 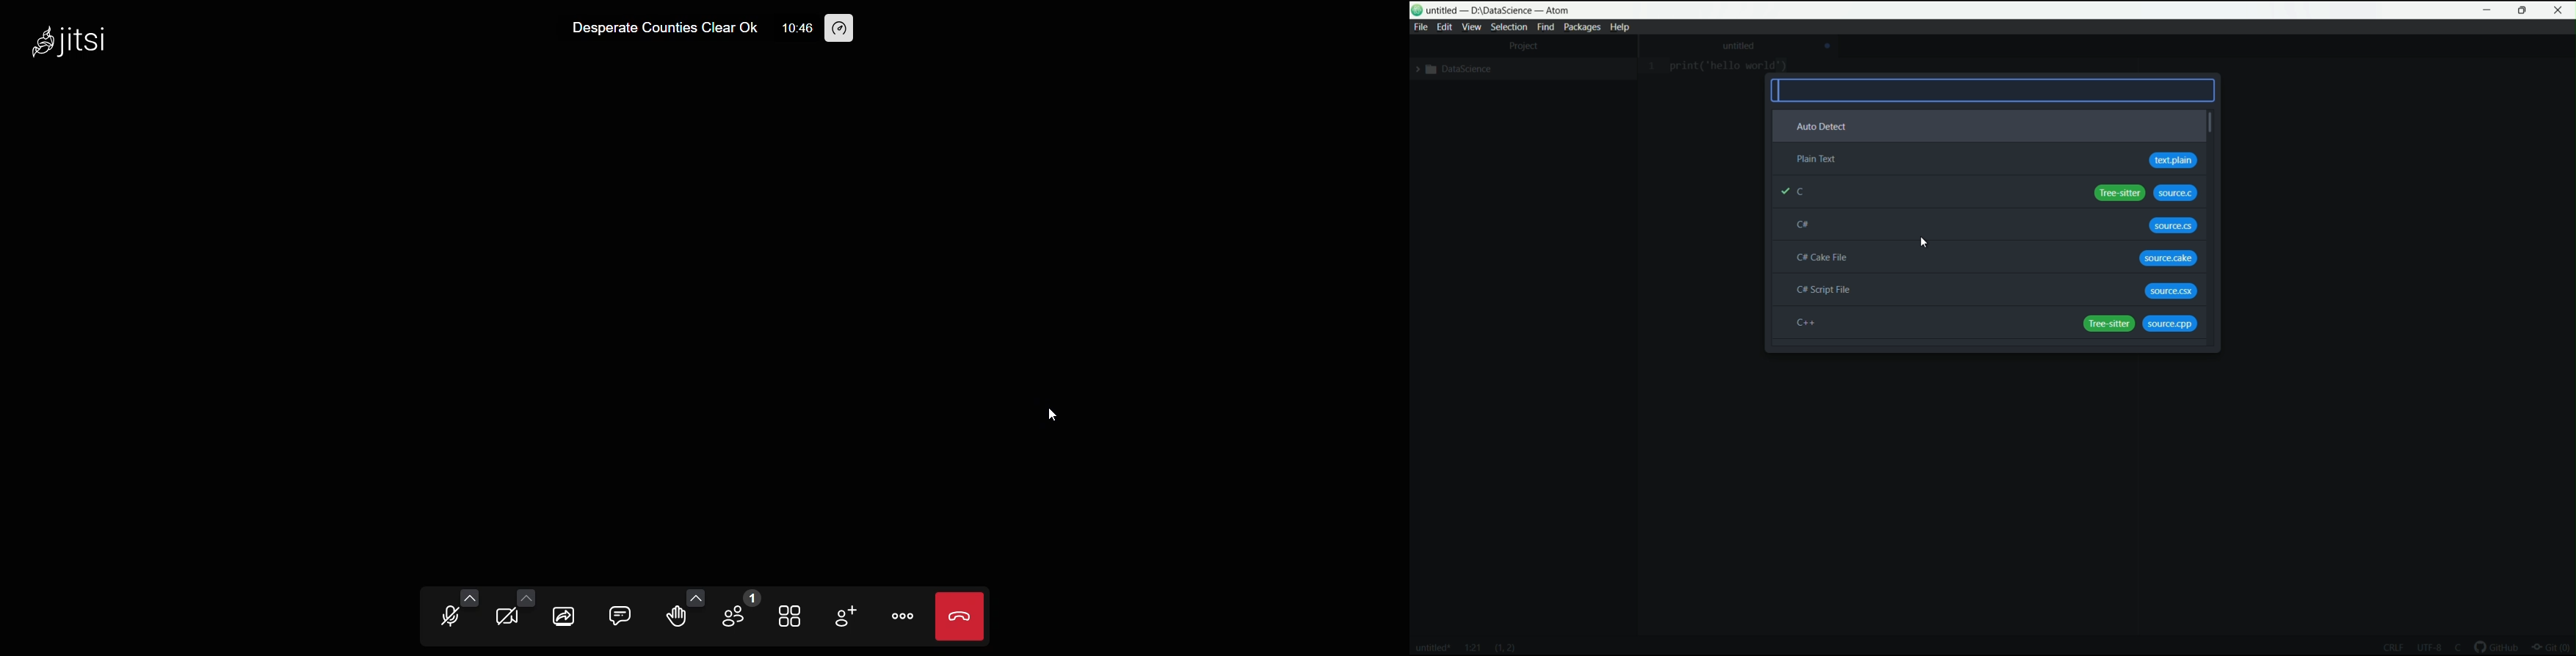 I want to click on performance setting, so click(x=838, y=28).